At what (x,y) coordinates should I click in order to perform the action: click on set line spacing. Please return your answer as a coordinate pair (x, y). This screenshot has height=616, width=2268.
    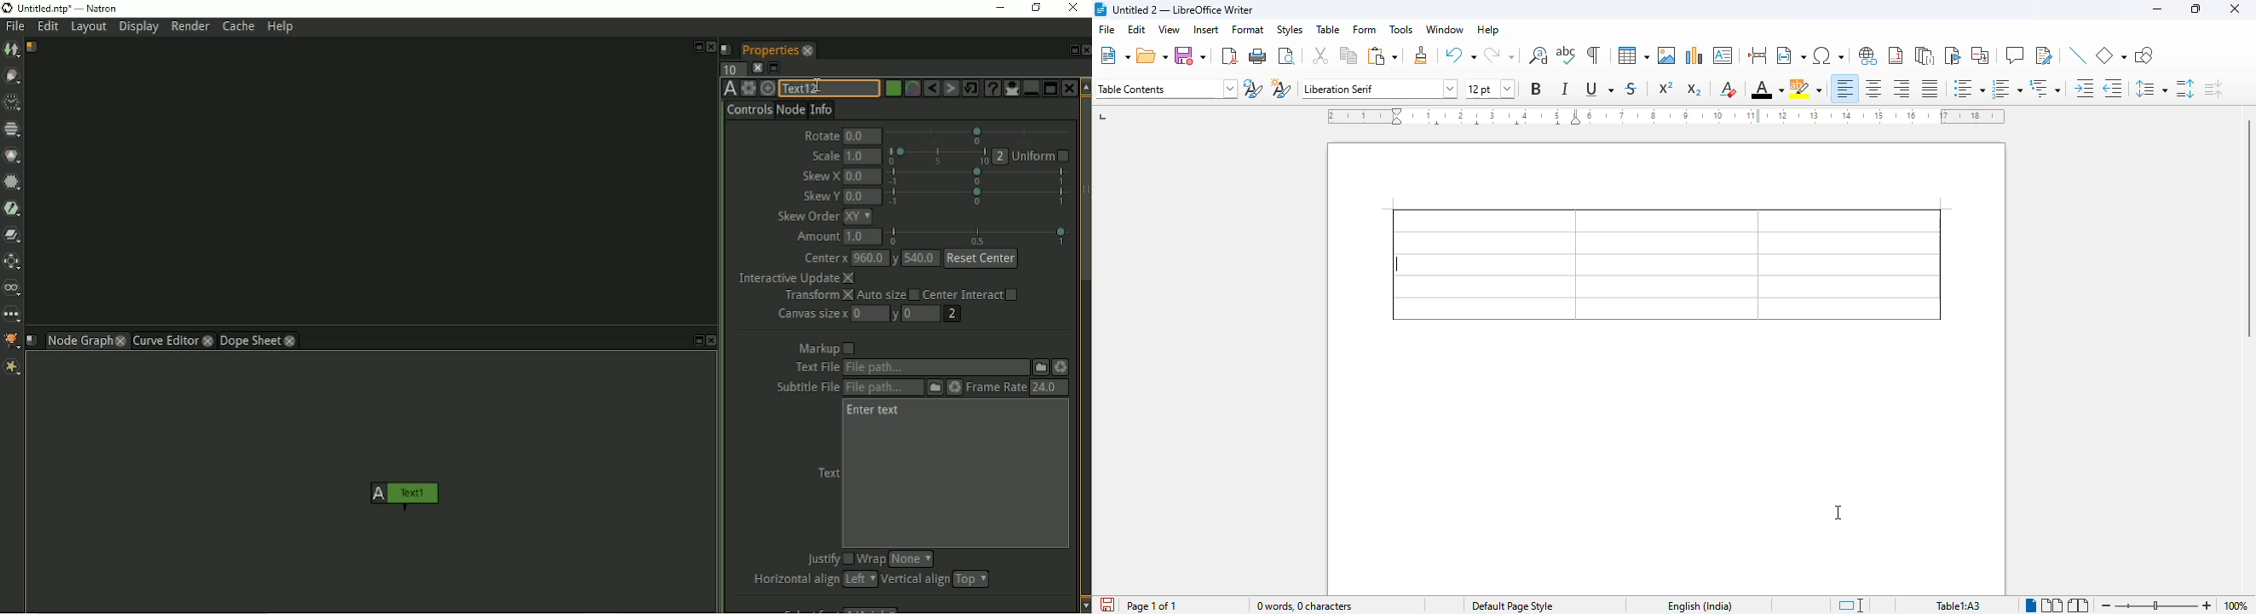
    Looking at the image, I should click on (2152, 89).